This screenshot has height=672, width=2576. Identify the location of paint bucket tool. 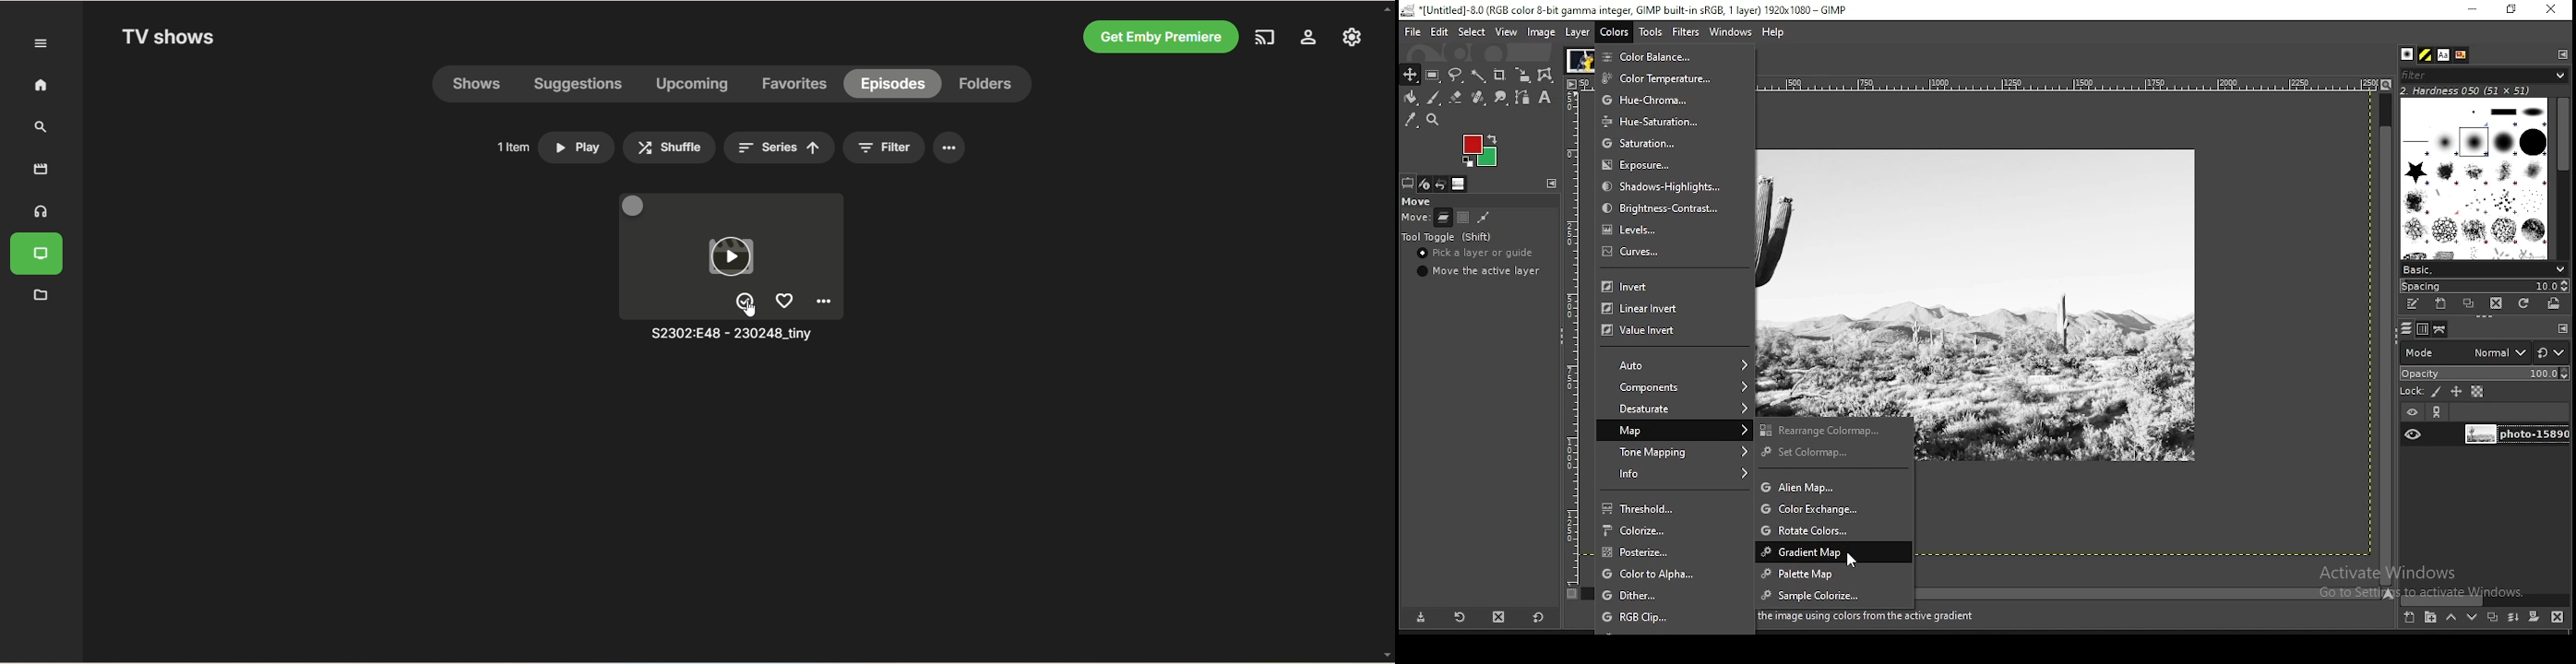
(1411, 98).